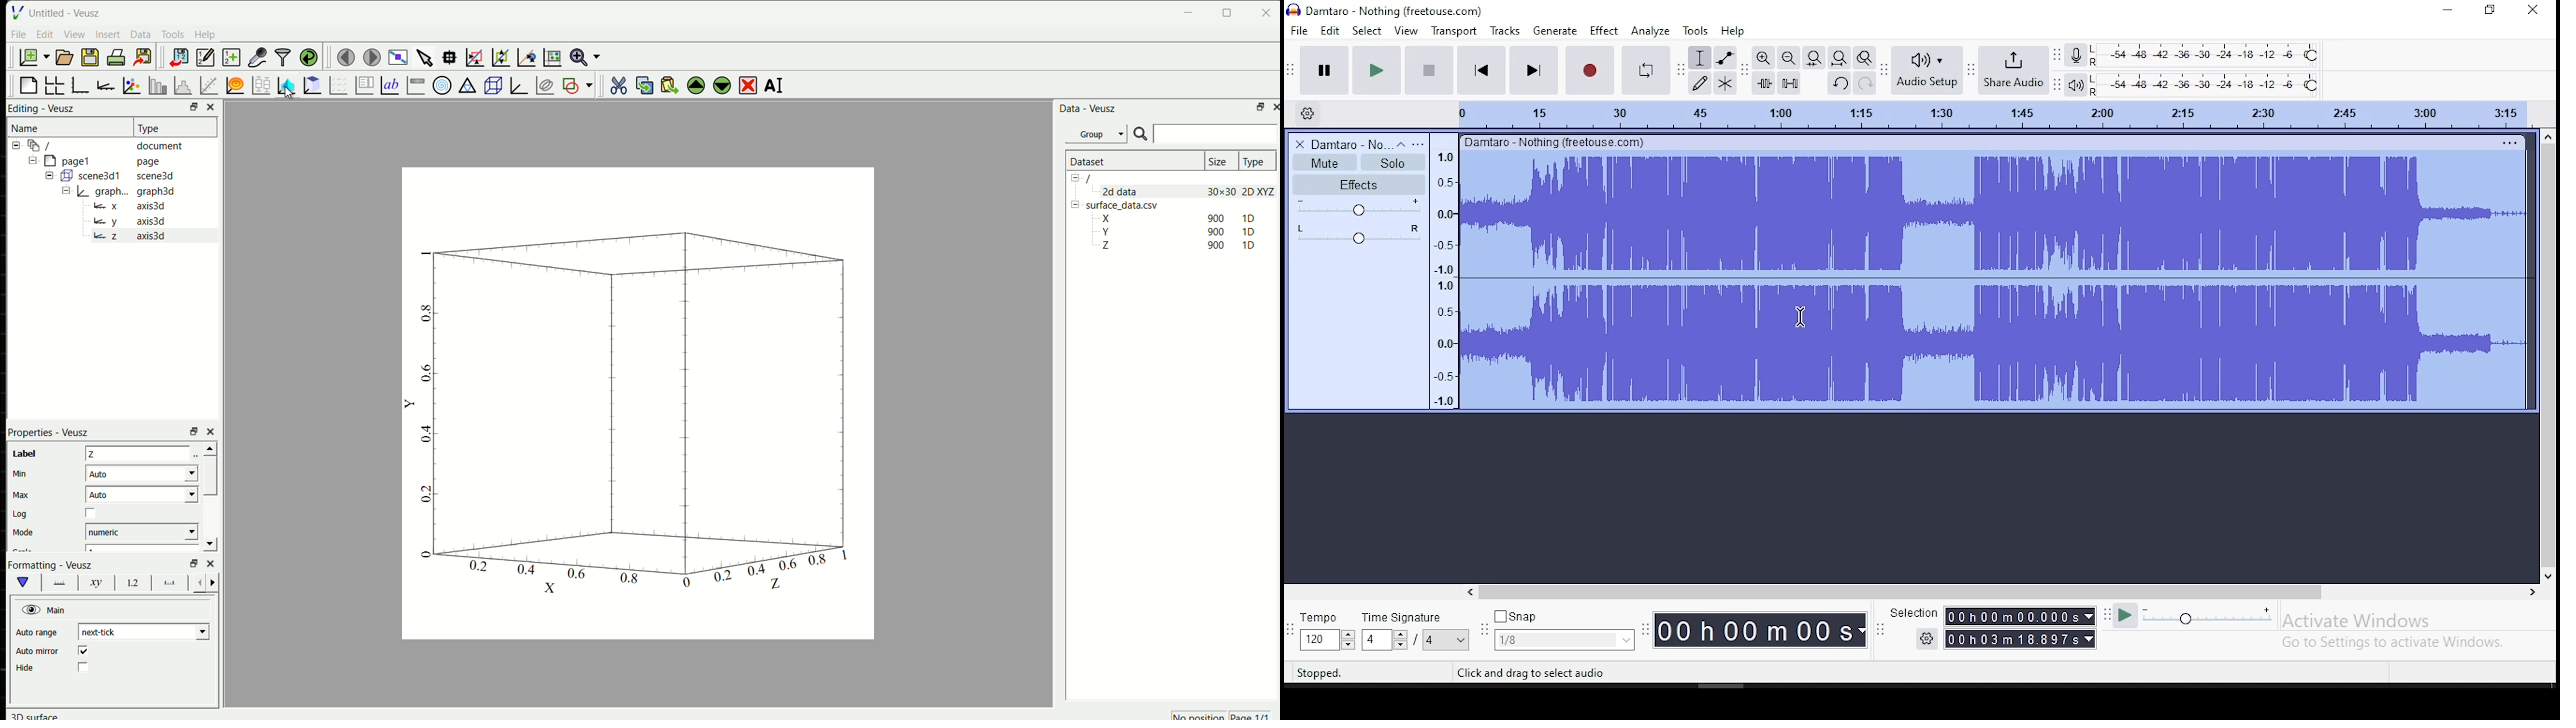 Image resolution: width=2576 pixels, height=728 pixels. I want to click on toggle buttons, so click(1386, 640).